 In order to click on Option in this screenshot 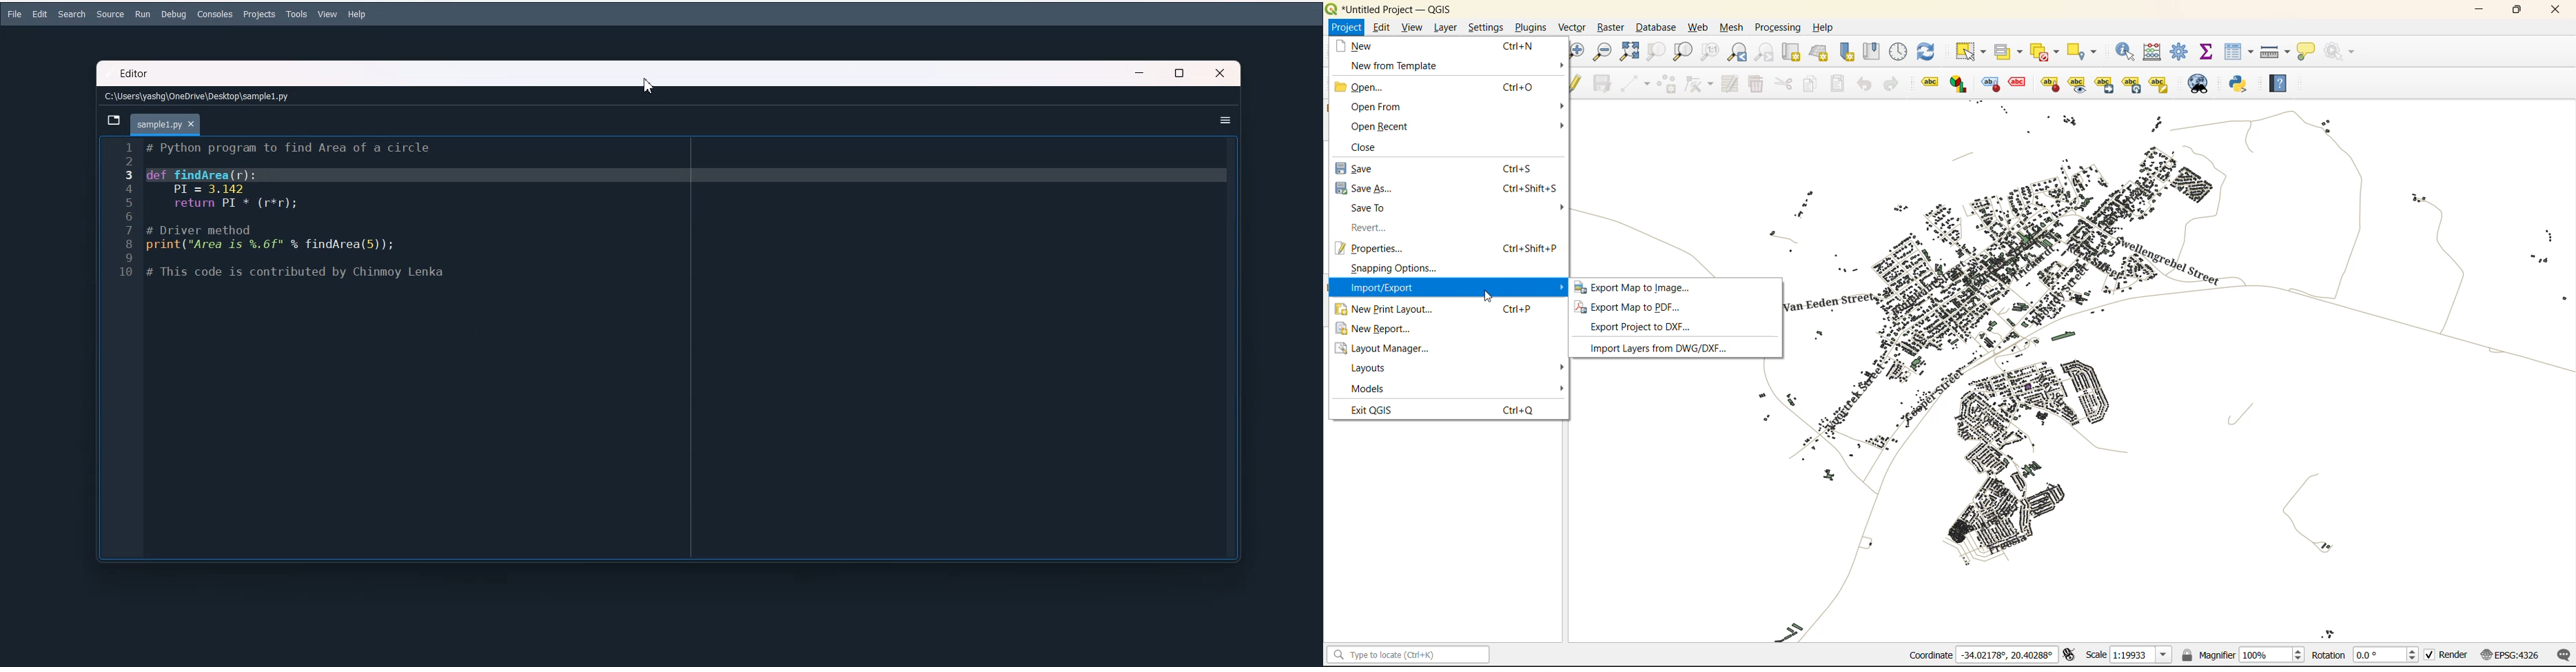, I will do `click(1226, 119)`.